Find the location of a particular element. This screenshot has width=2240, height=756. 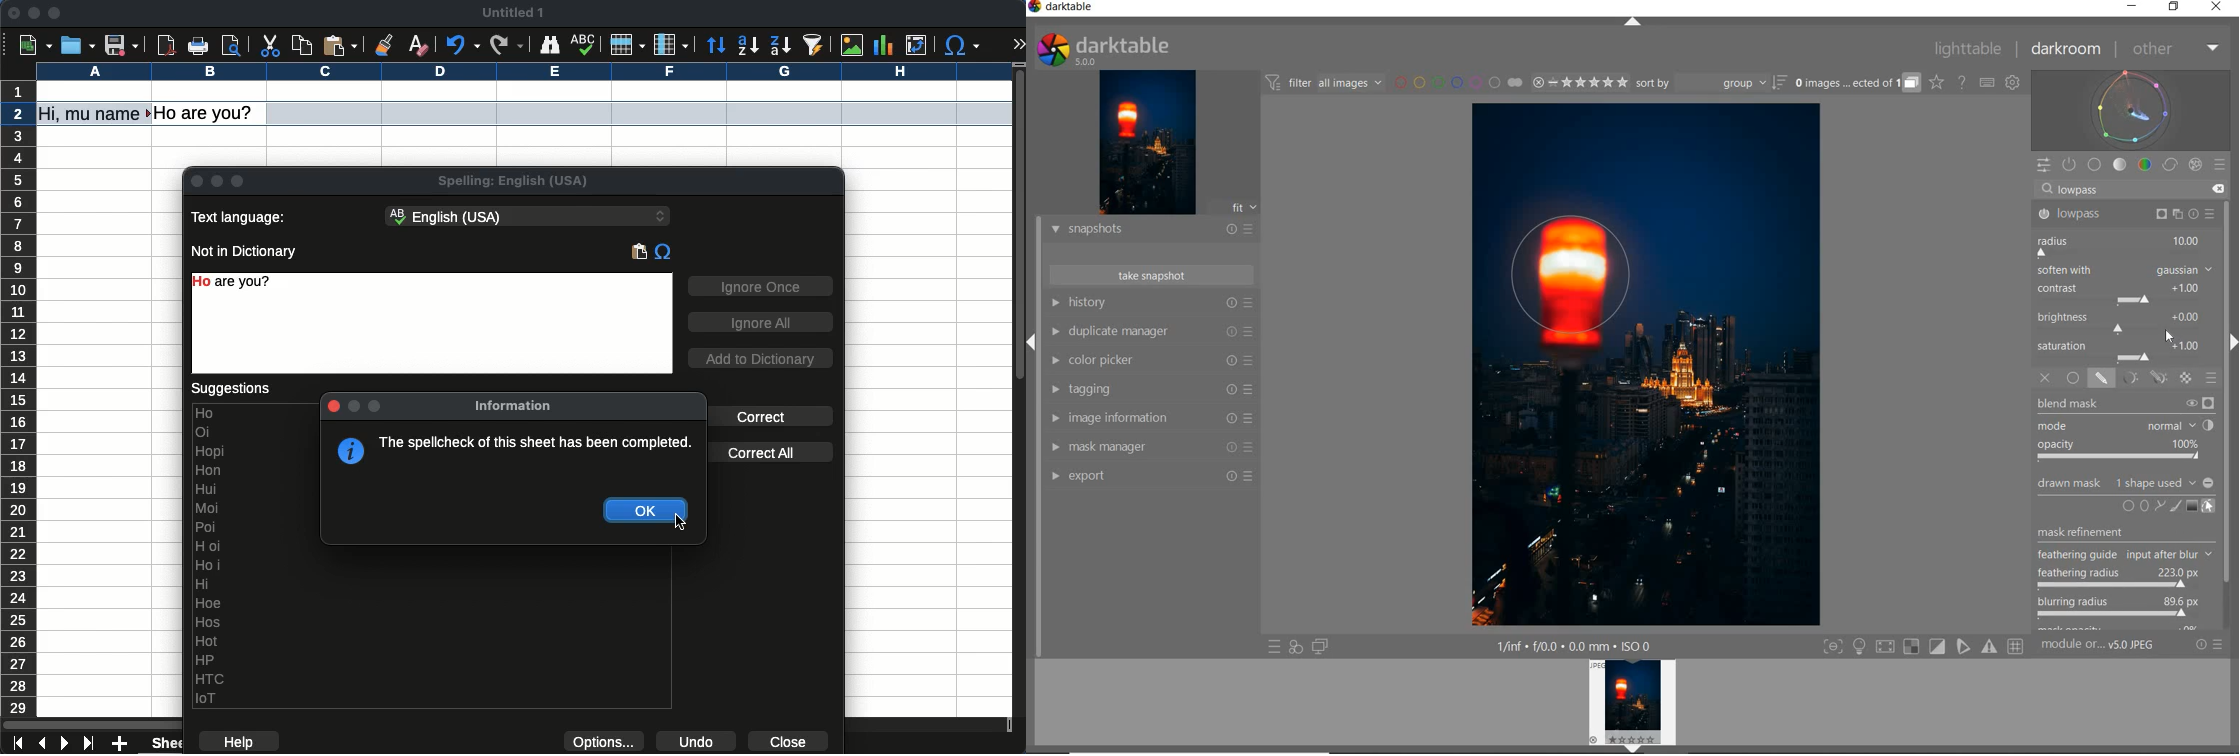

Oi is located at coordinates (203, 432).